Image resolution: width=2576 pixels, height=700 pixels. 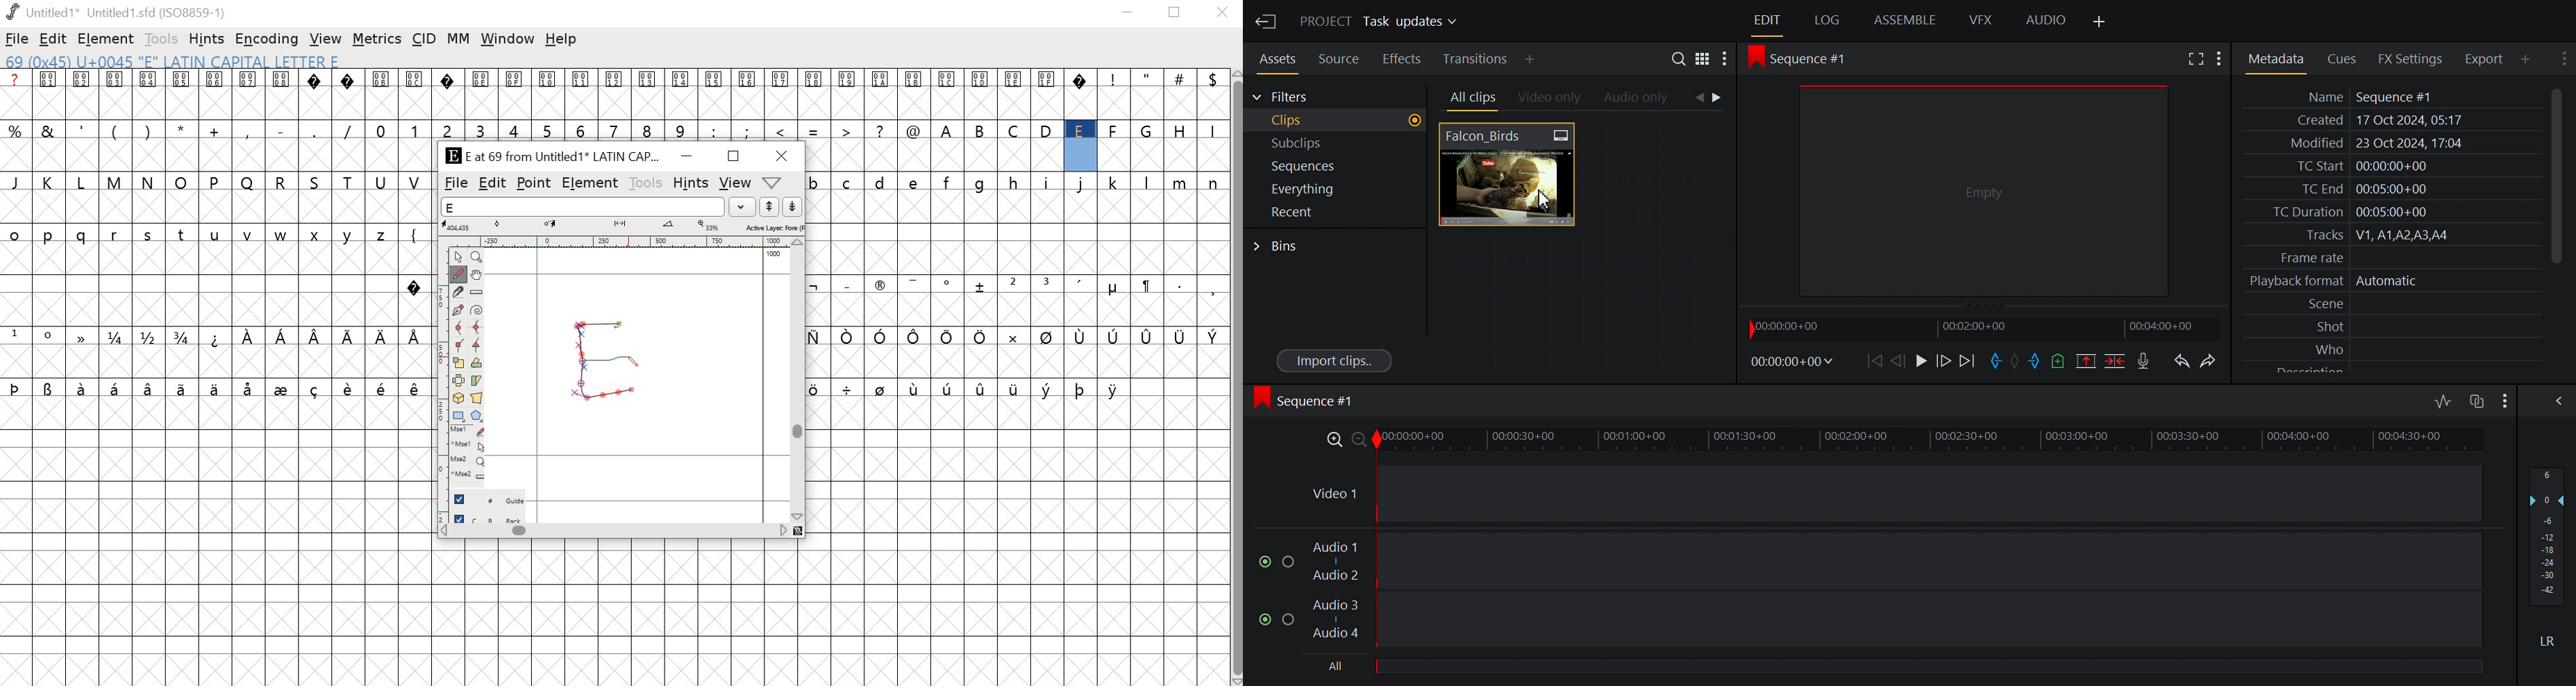 I want to click on TC Duration, so click(x=2391, y=212).